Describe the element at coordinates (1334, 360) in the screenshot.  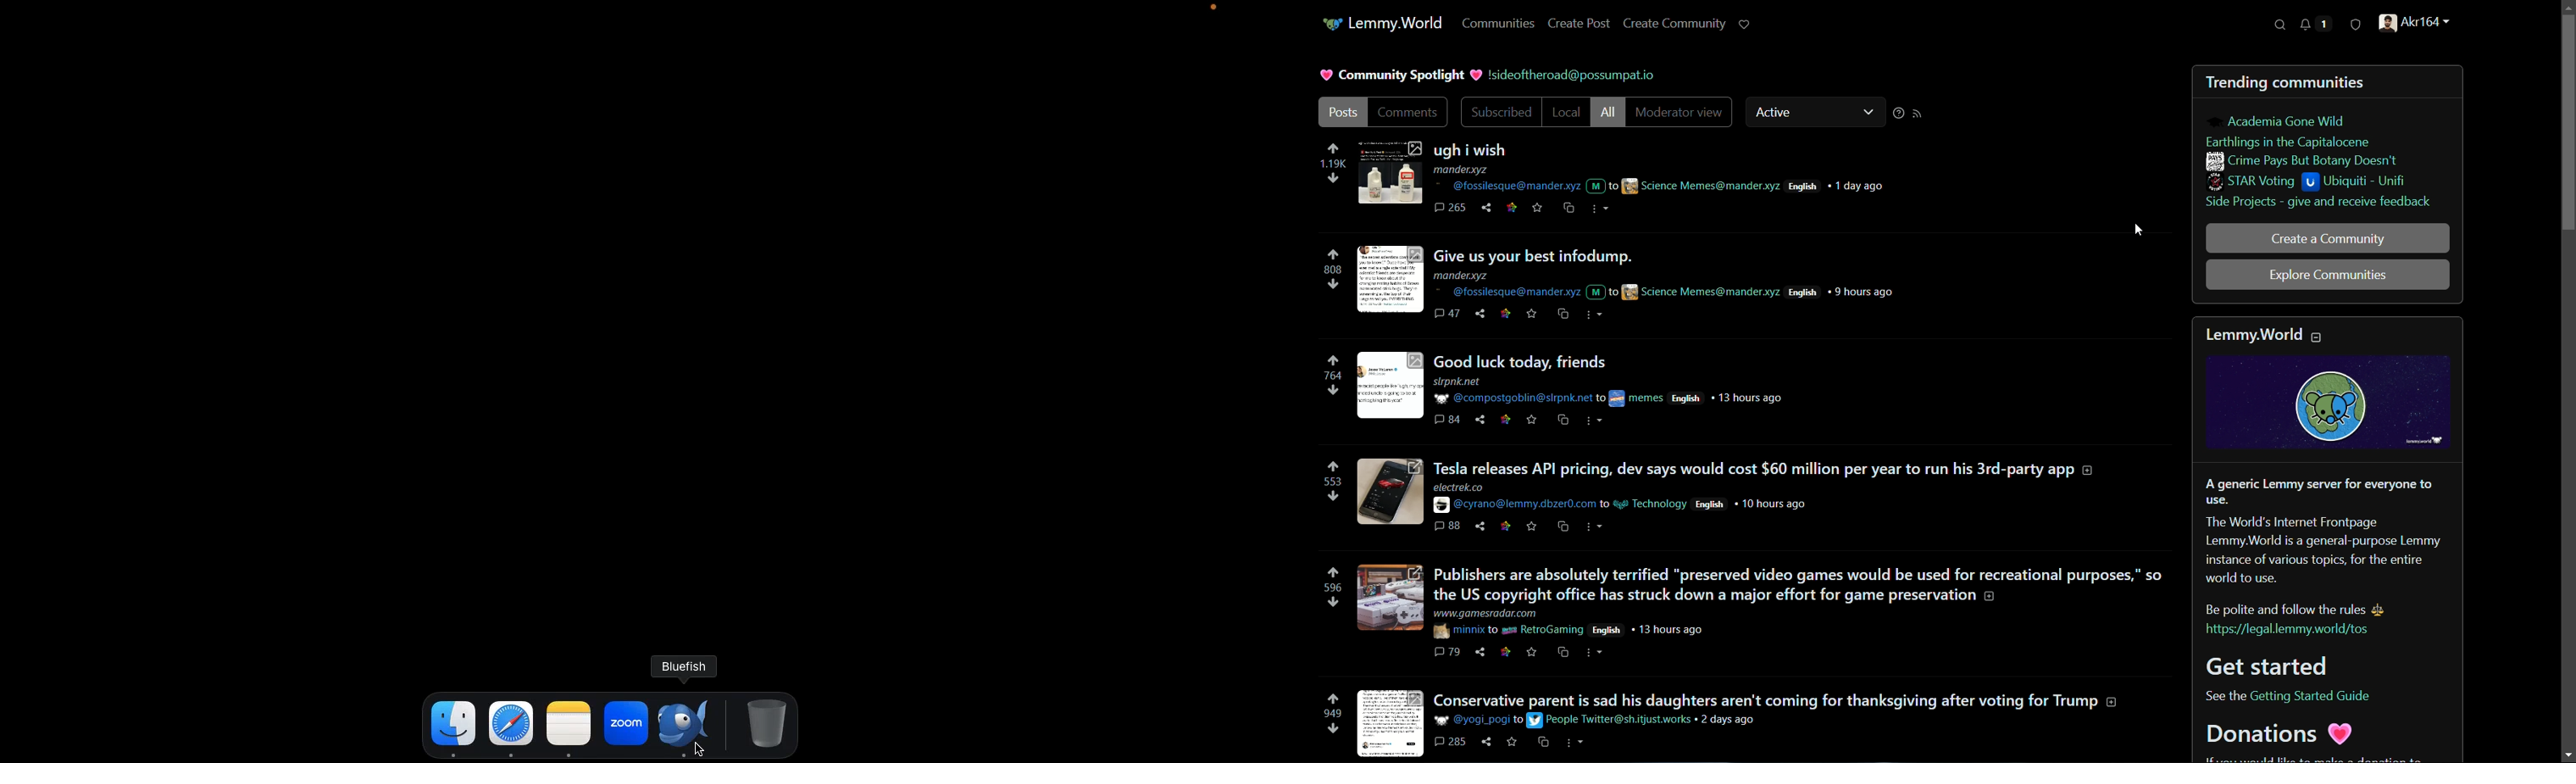
I see `upvote` at that location.